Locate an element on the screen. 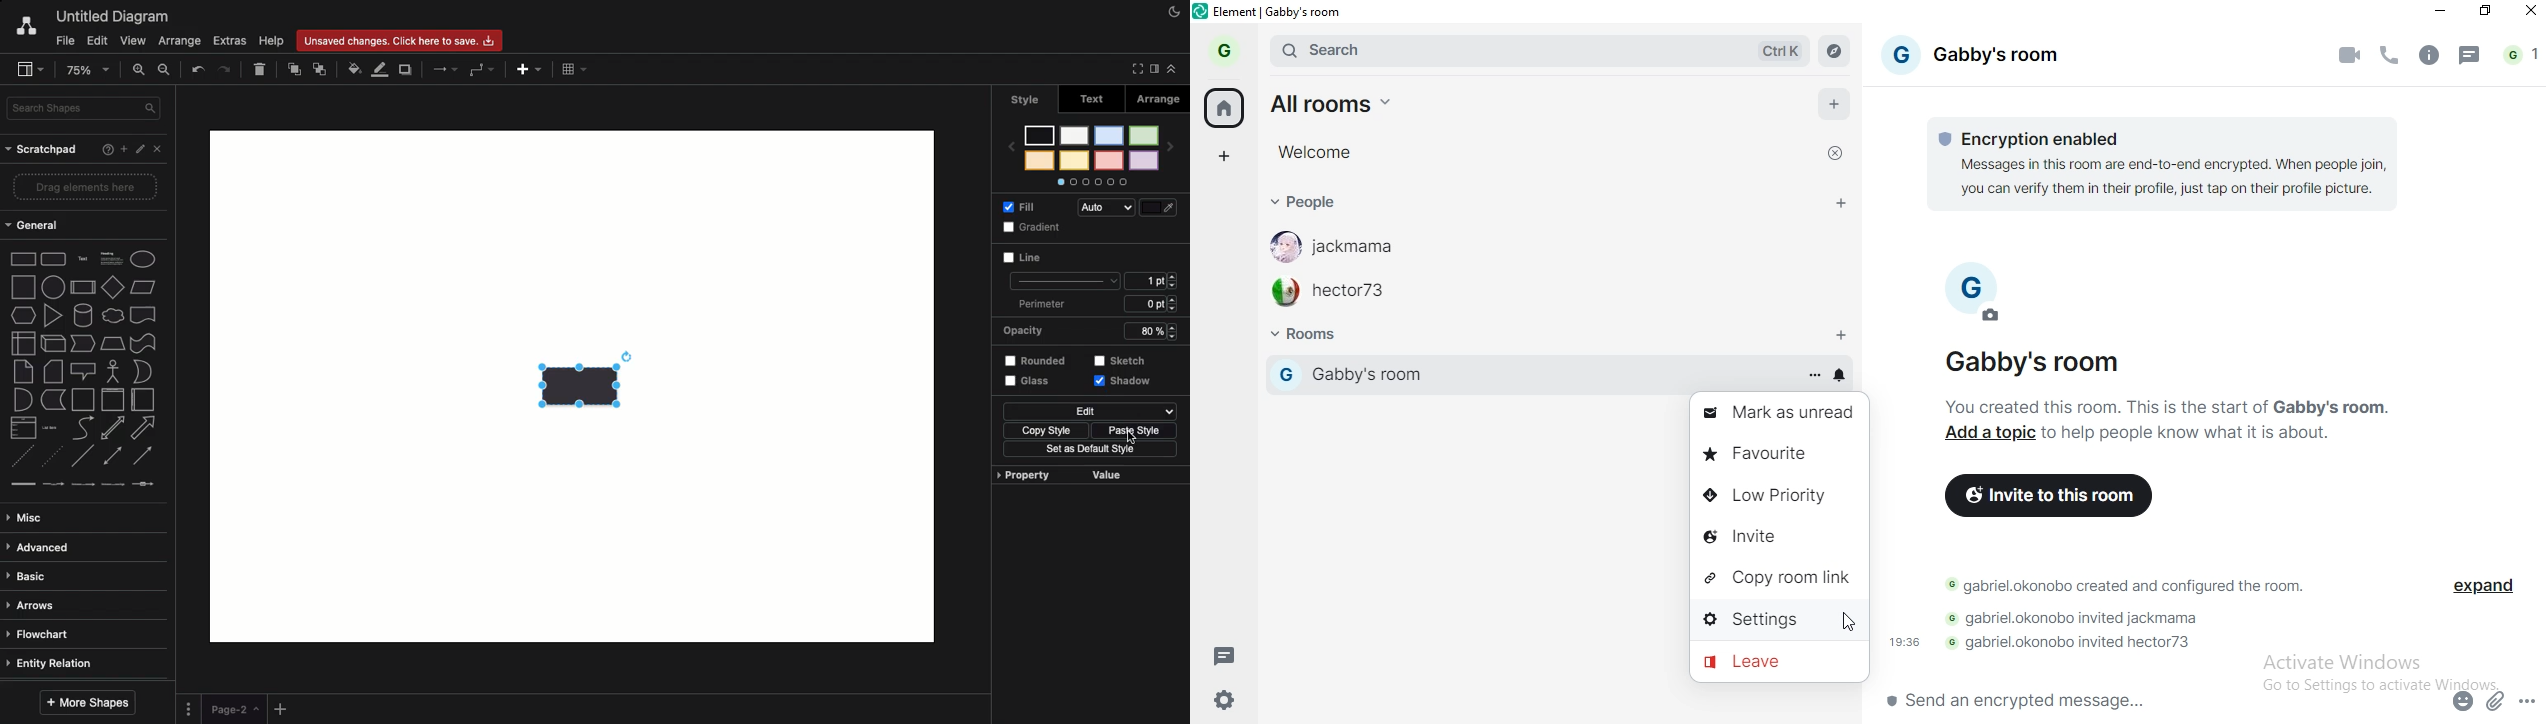 The width and height of the screenshot is (2548, 728). bidirectional arrow is located at coordinates (113, 429).